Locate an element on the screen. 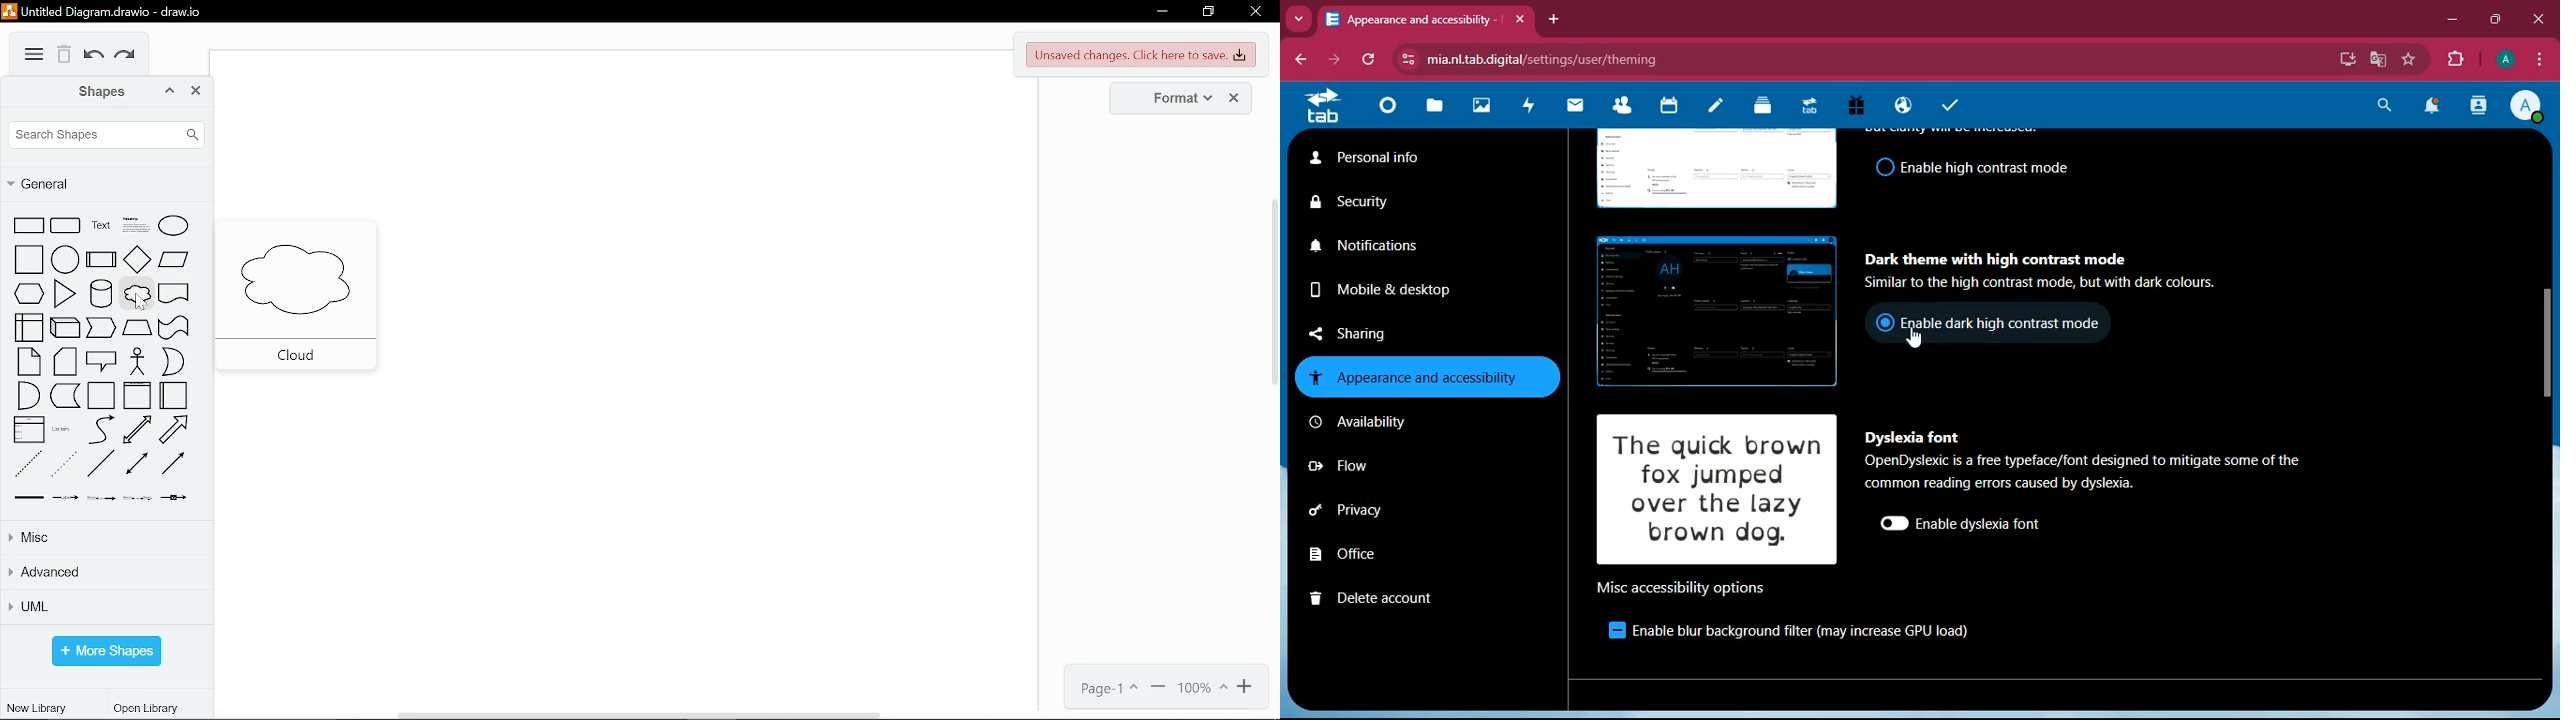 This screenshot has width=2576, height=728. UML is located at coordinates (105, 606).